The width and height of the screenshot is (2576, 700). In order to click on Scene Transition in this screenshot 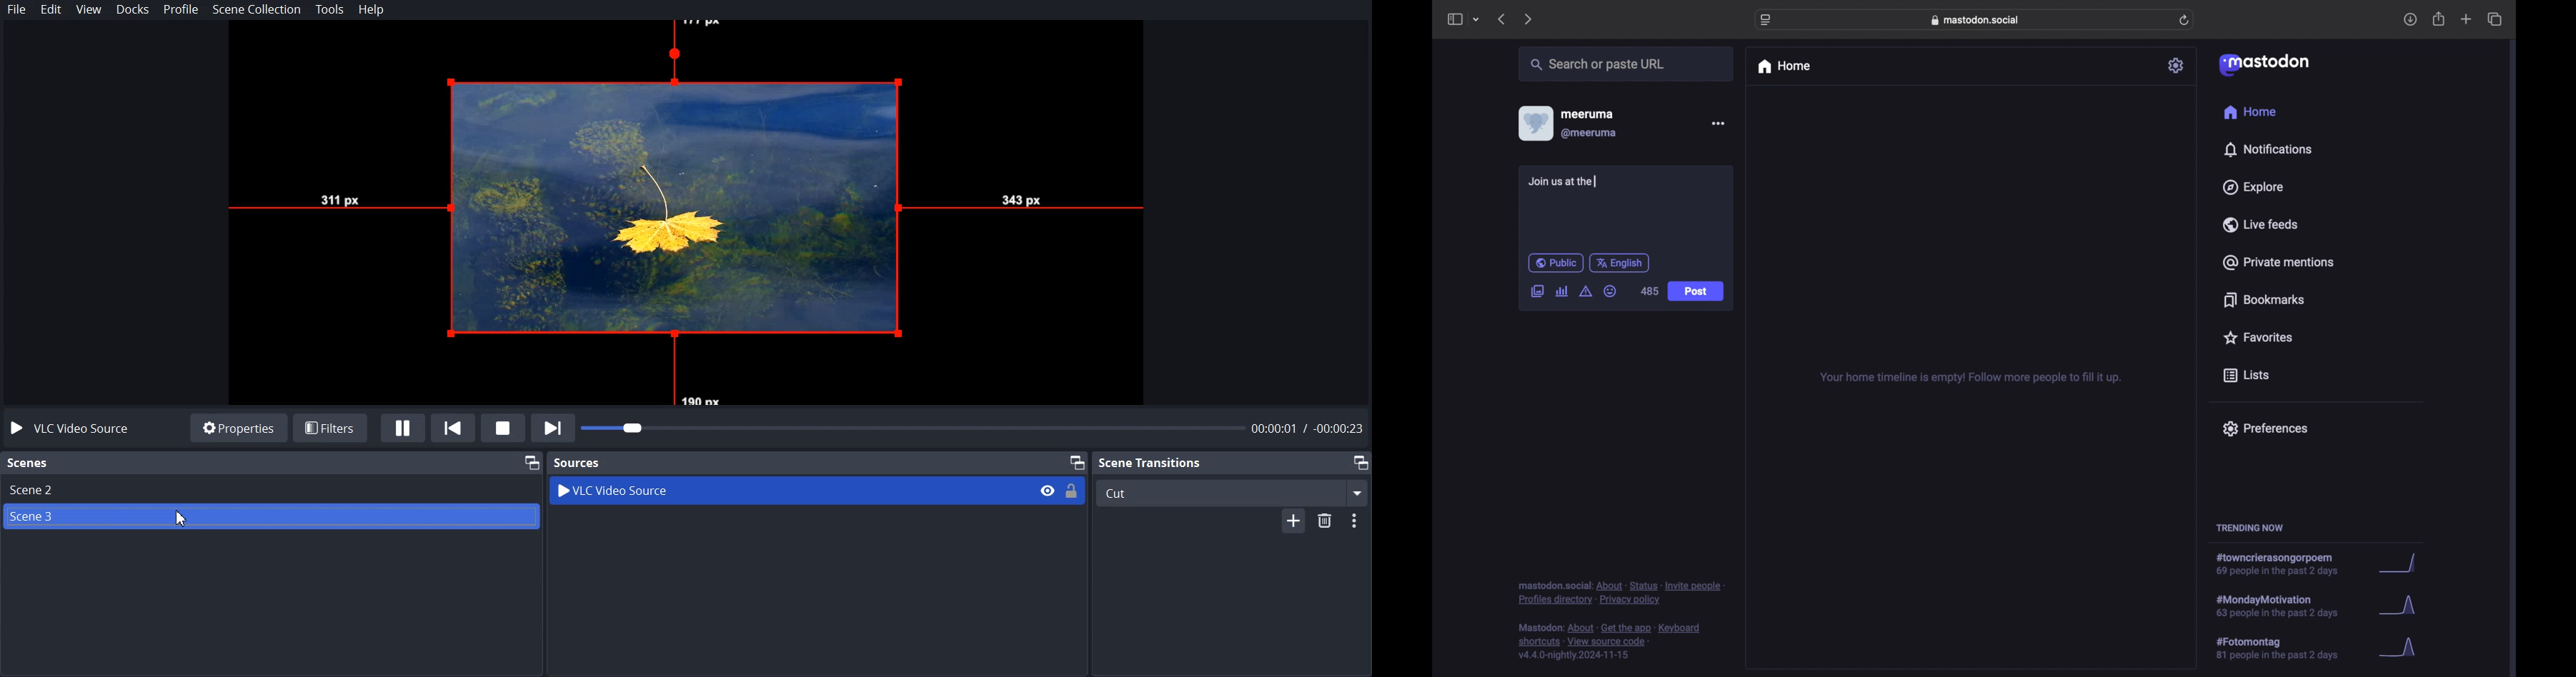, I will do `click(1151, 461)`.